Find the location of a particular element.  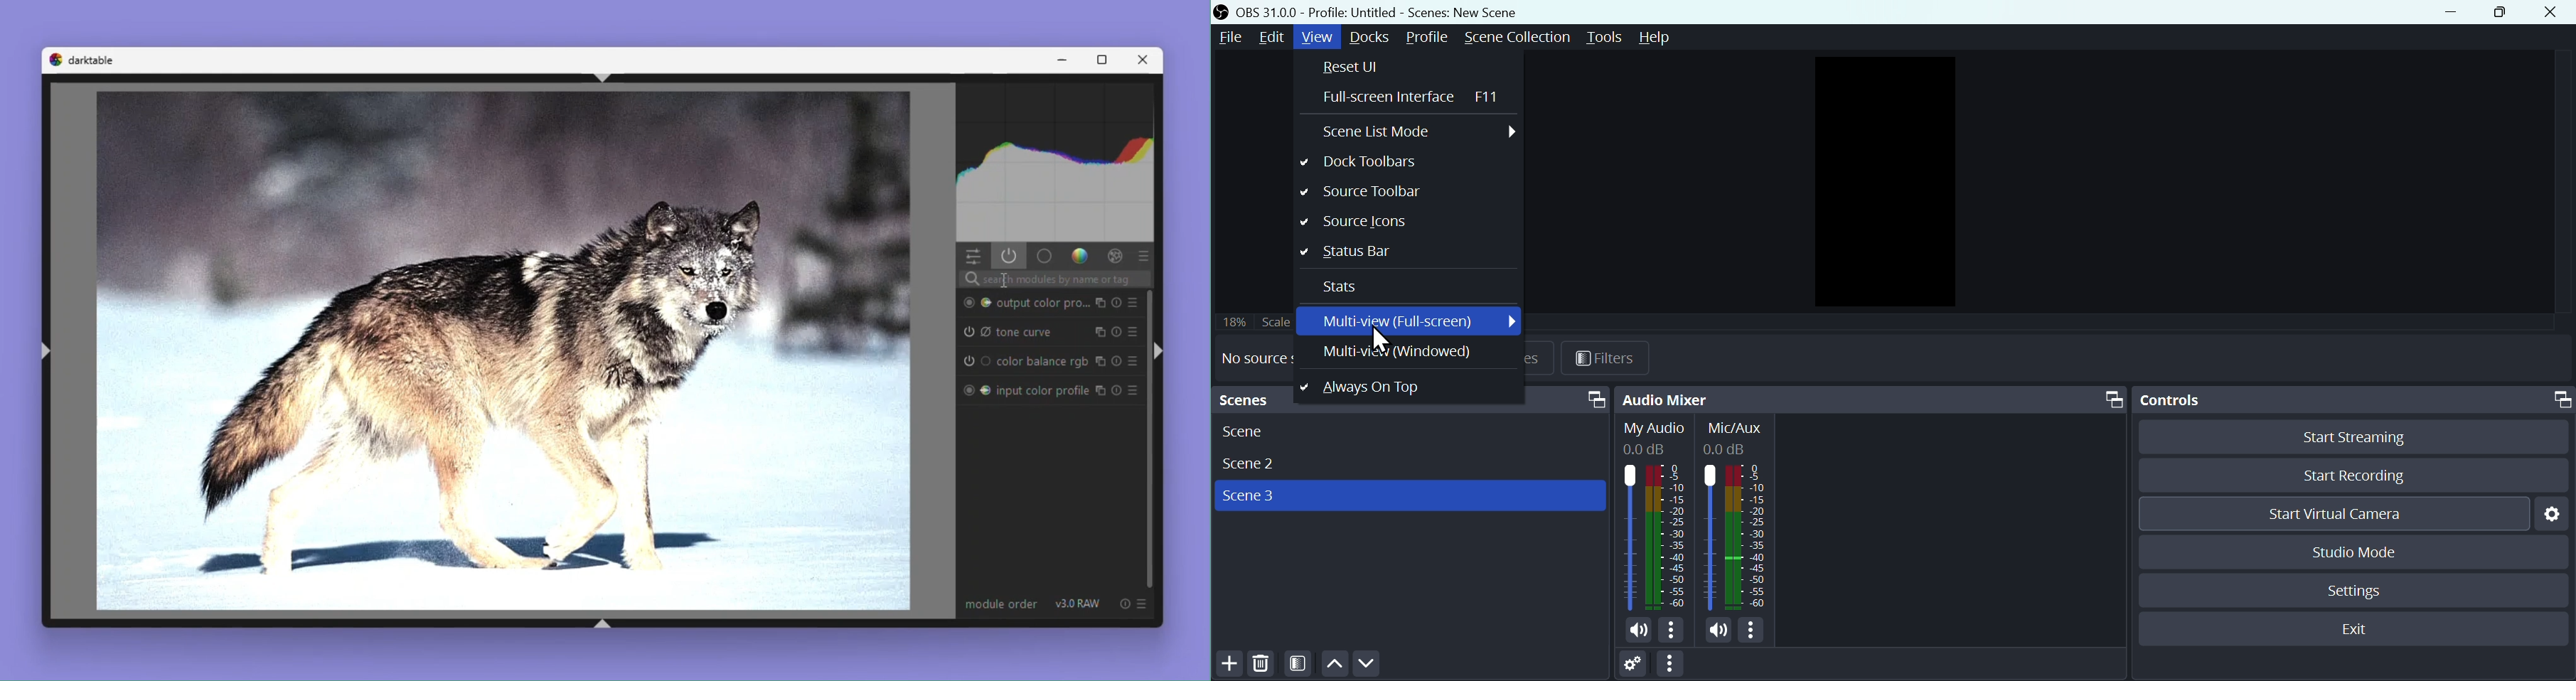

Edit is located at coordinates (1273, 37).